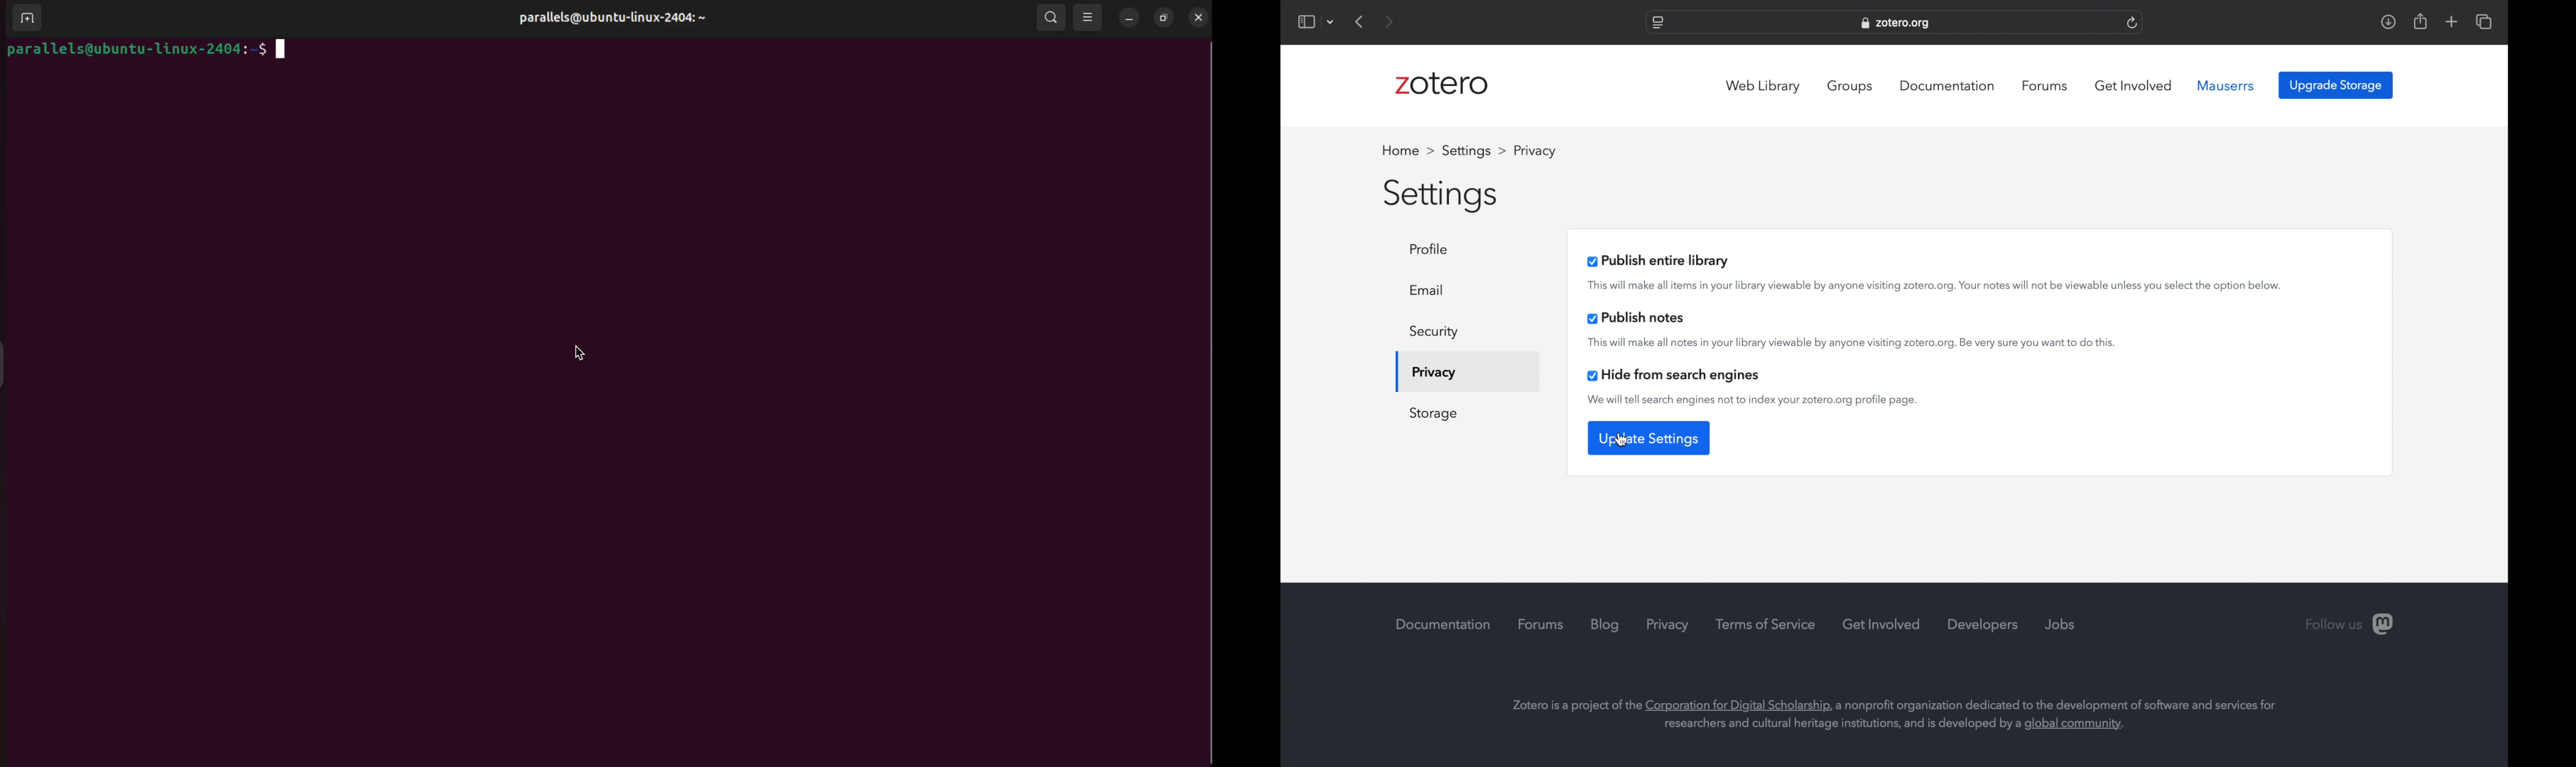  What do you see at coordinates (1540, 624) in the screenshot?
I see `forums` at bounding box center [1540, 624].